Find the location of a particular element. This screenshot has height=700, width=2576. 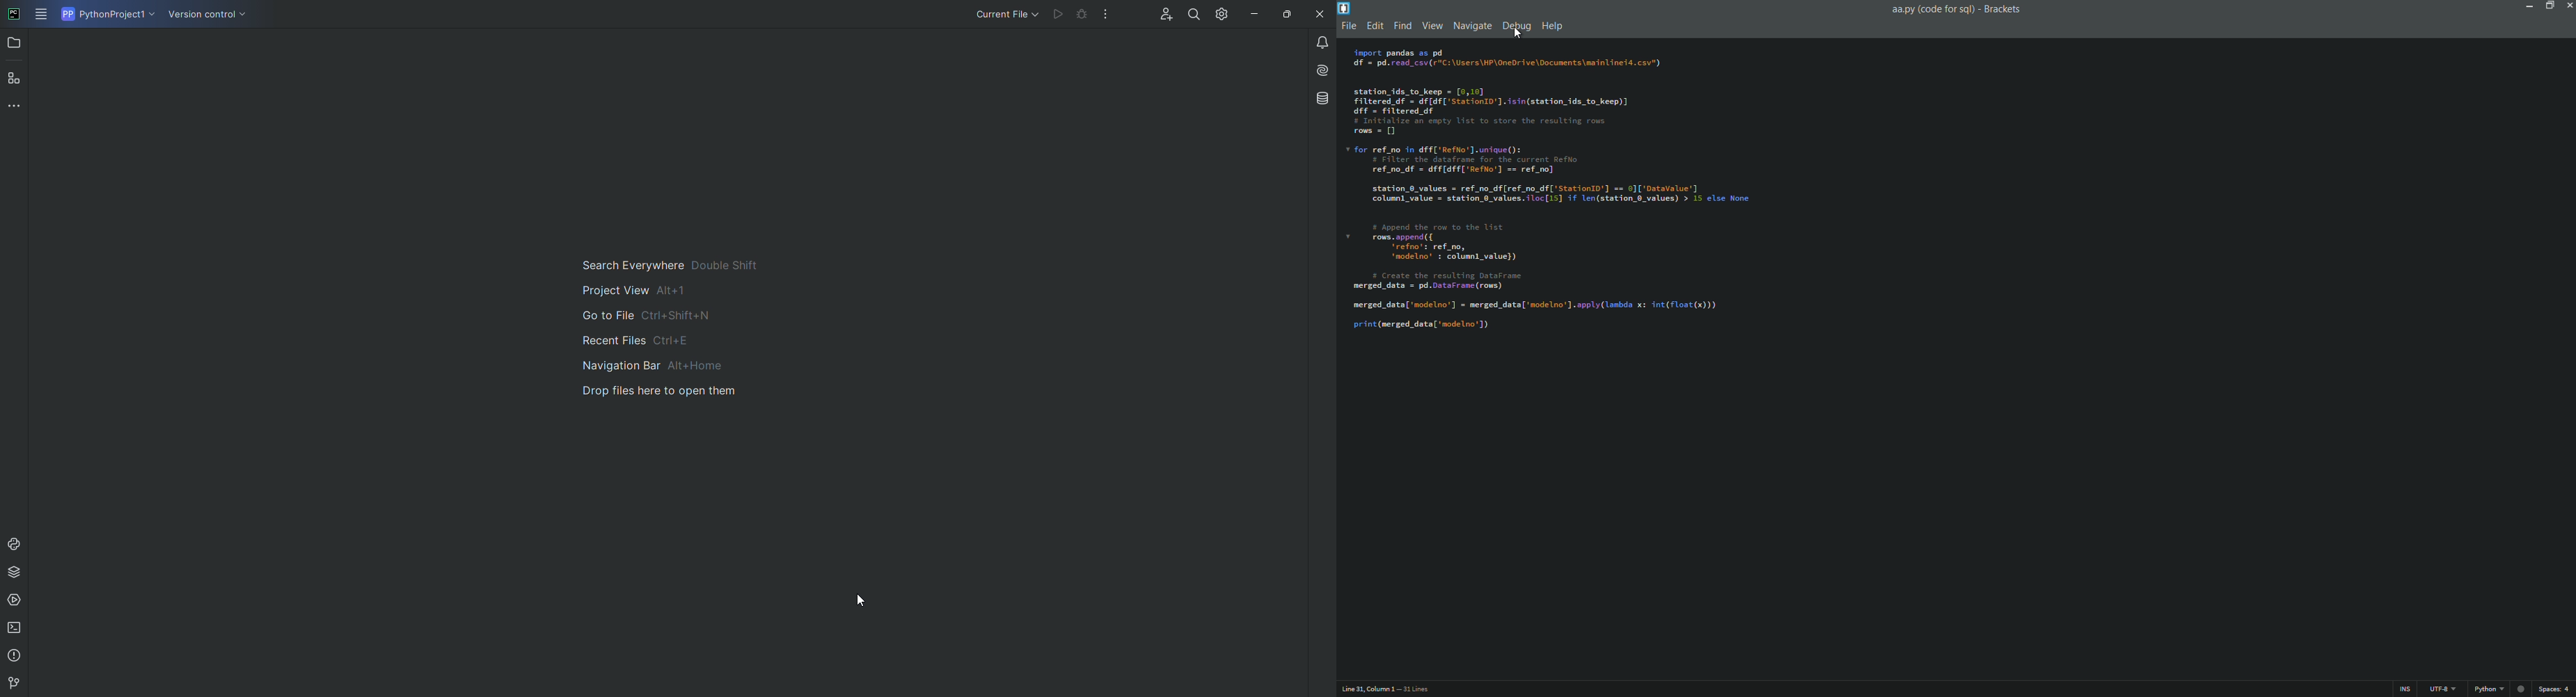

Debug menu is located at coordinates (1514, 27).